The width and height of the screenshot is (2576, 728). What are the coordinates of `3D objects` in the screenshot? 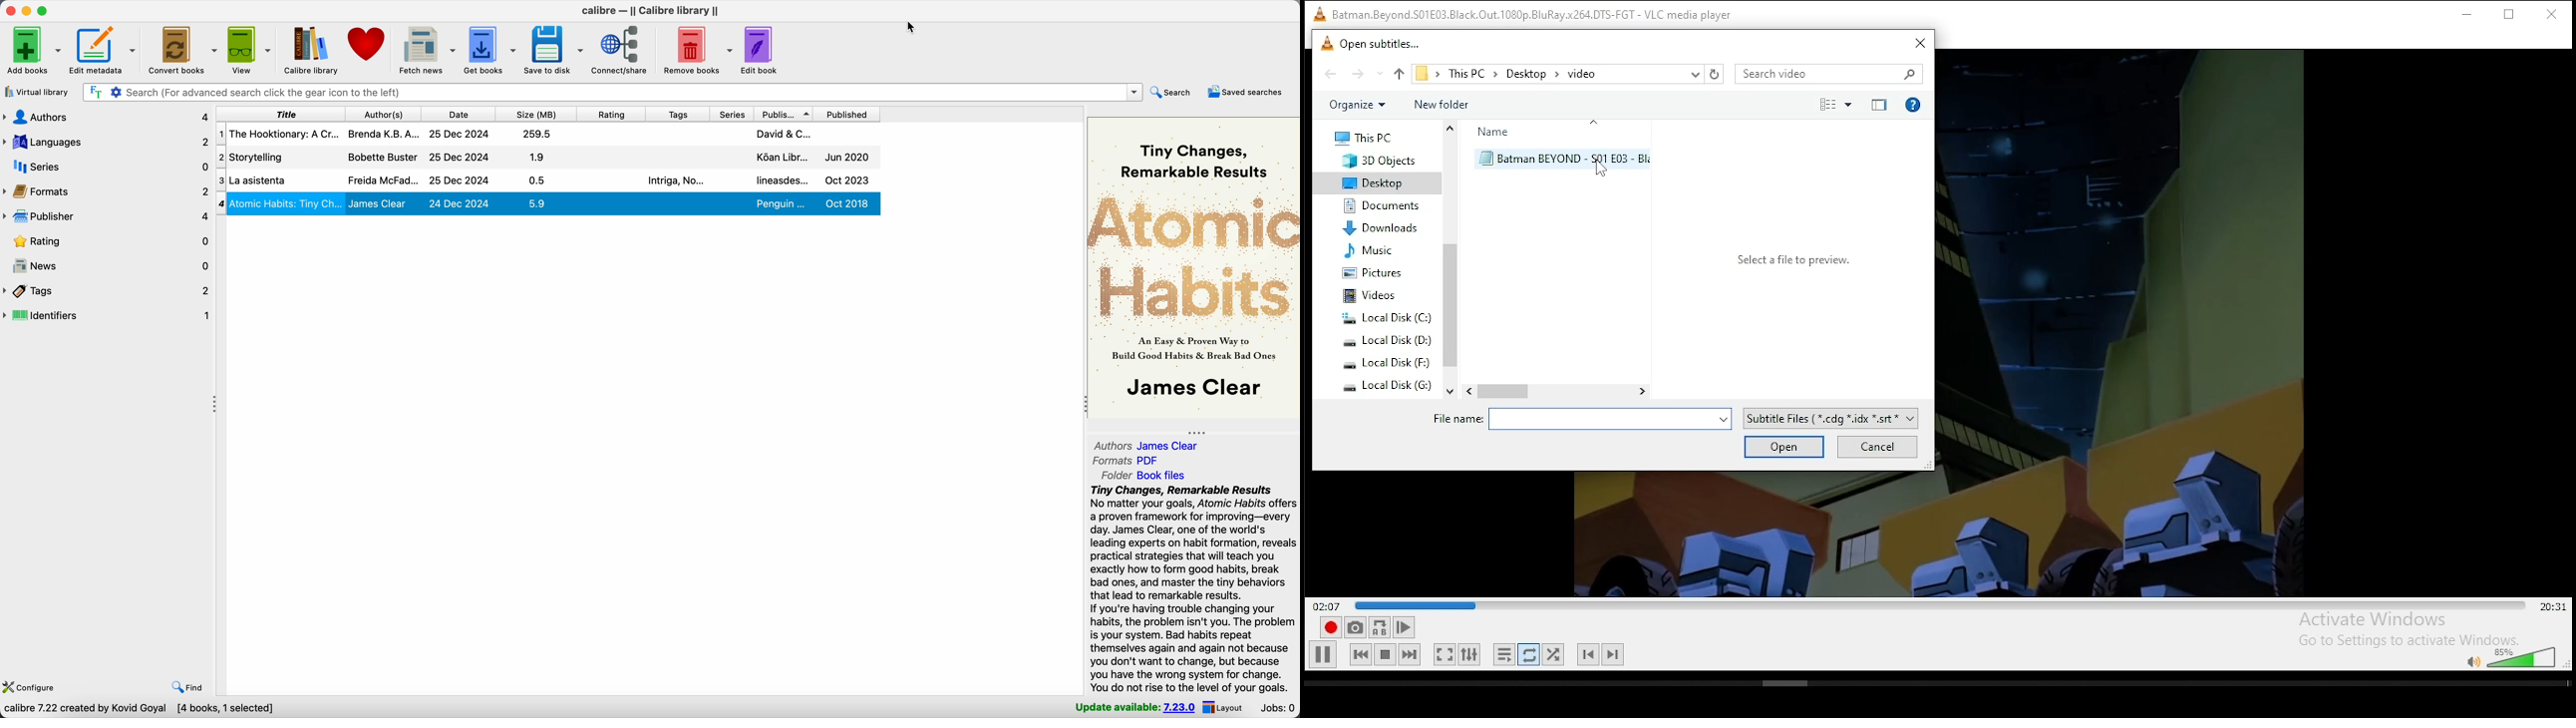 It's located at (1380, 162).